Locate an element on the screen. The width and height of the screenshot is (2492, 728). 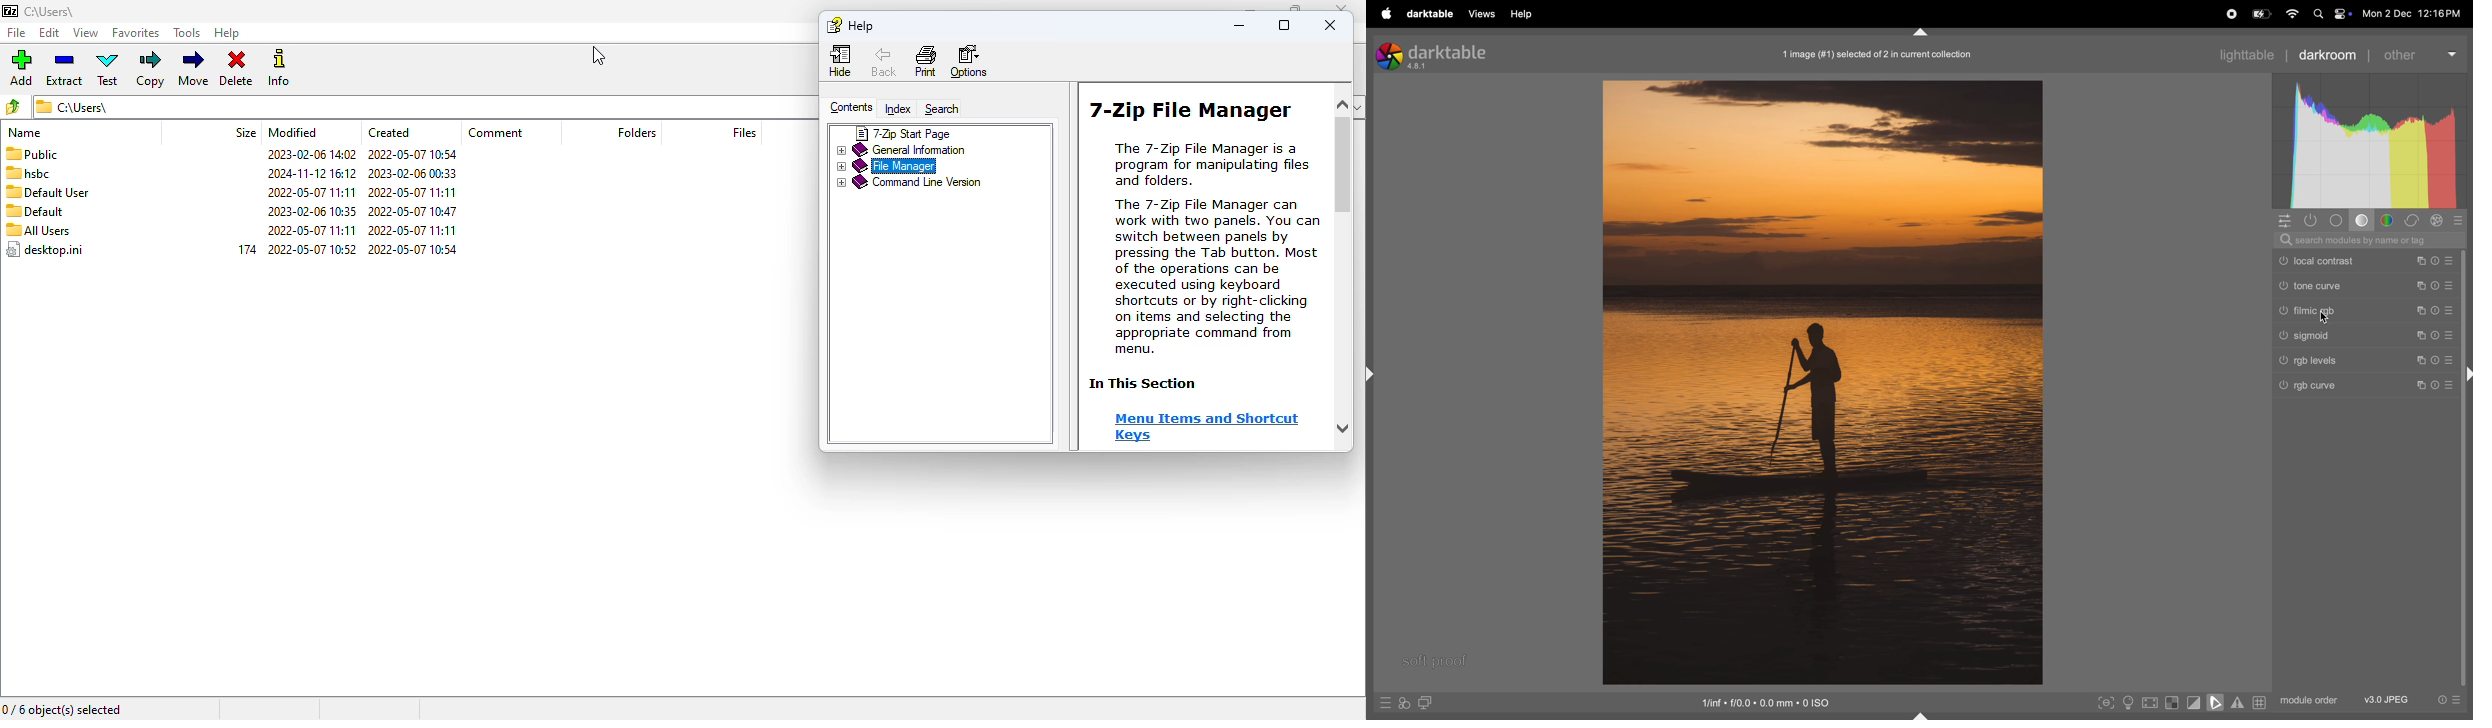
edit is located at coordinates (49, 32).